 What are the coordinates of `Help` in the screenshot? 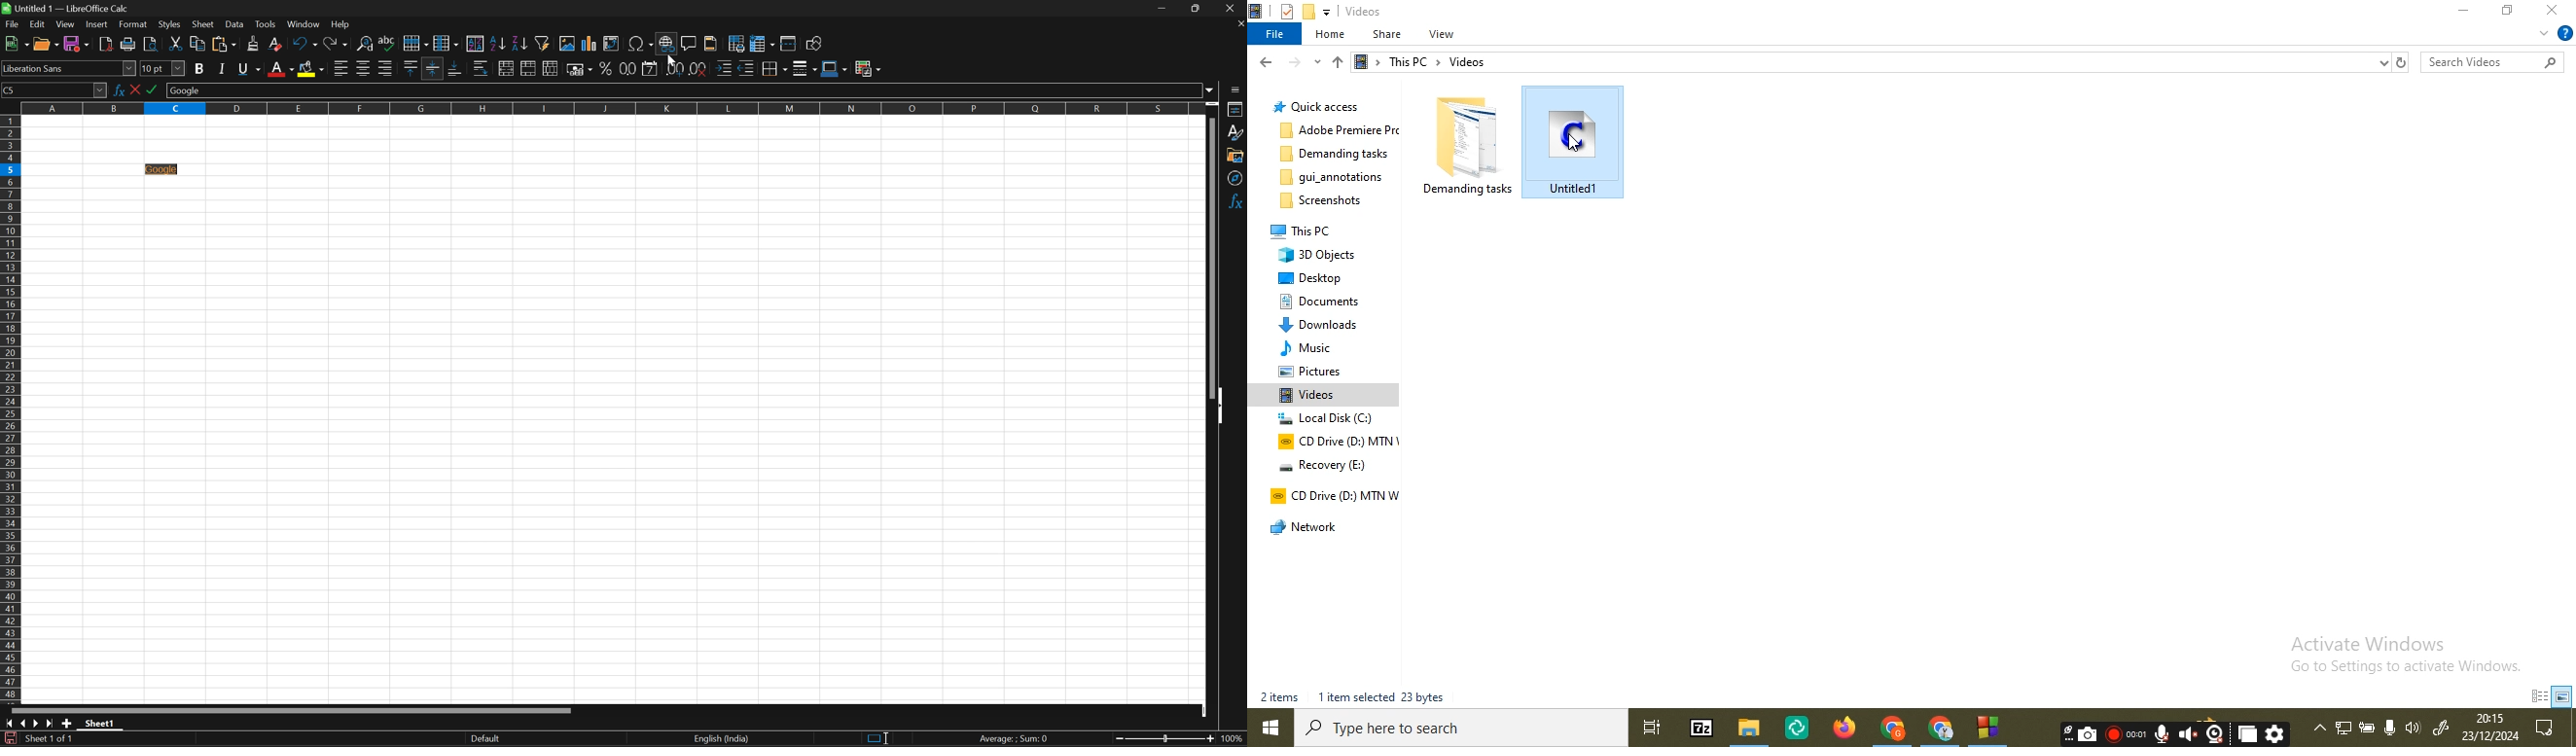 It's located at (342, 24).